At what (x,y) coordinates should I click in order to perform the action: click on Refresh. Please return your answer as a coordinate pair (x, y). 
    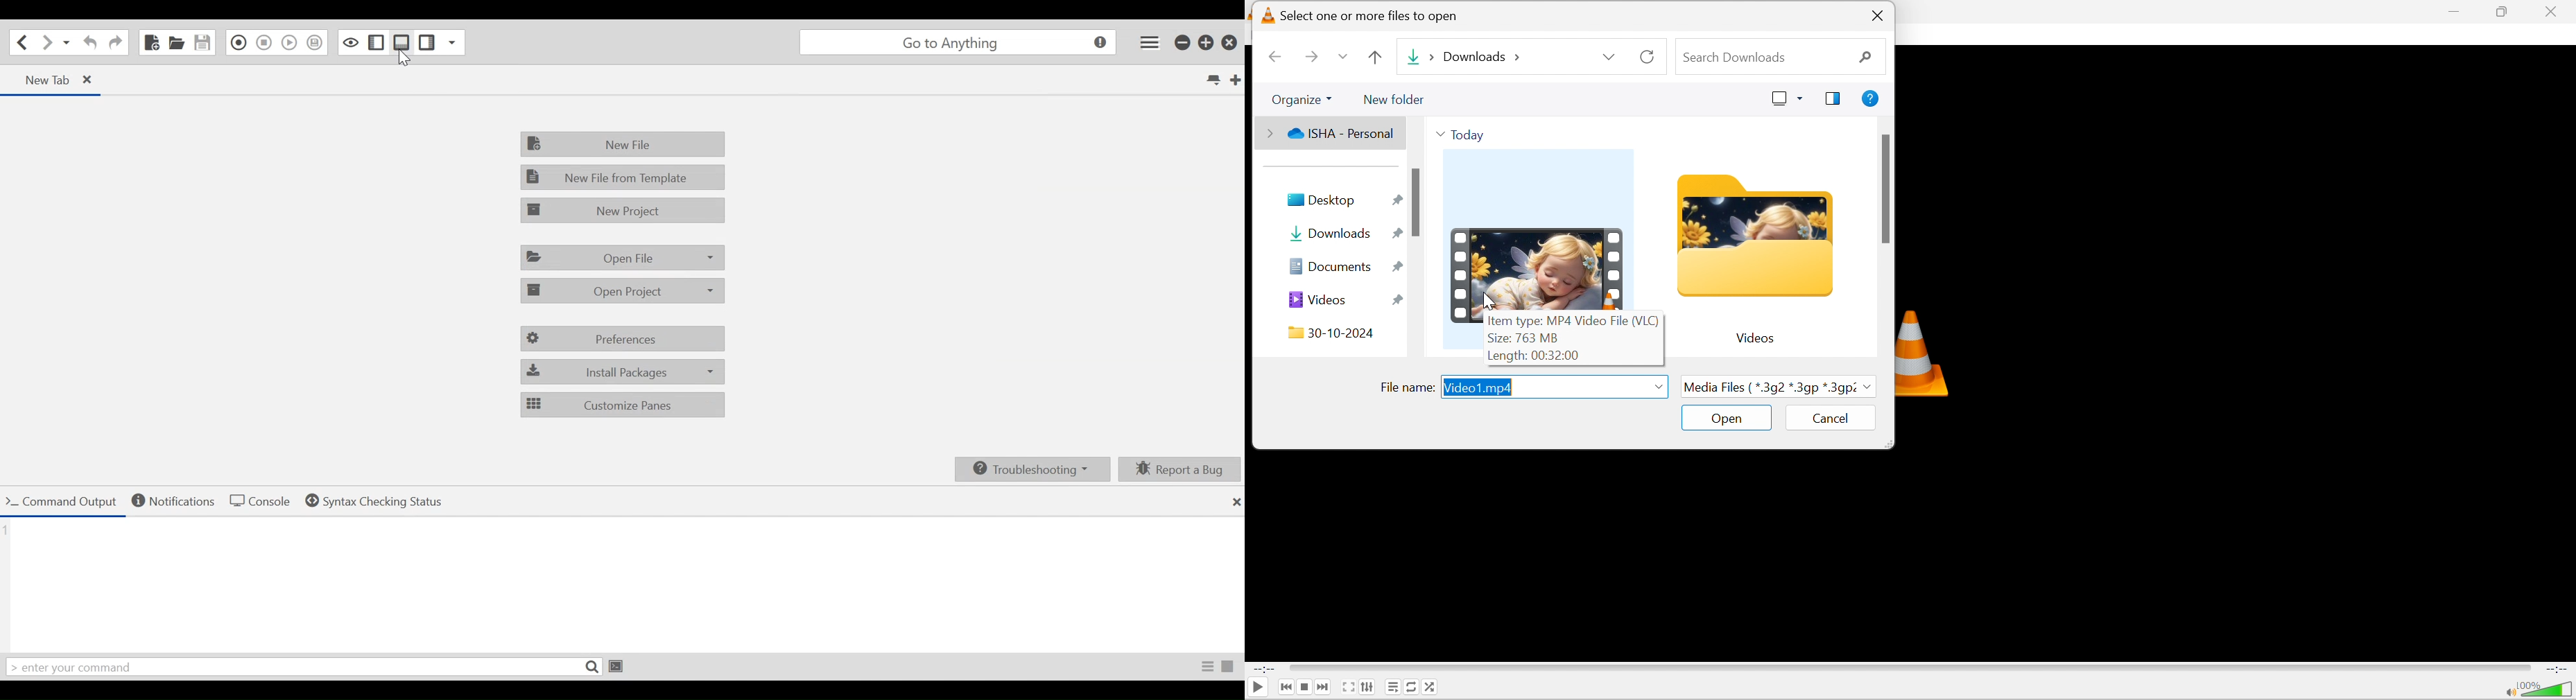
    Looking at the image, I should click on (1649, 60).